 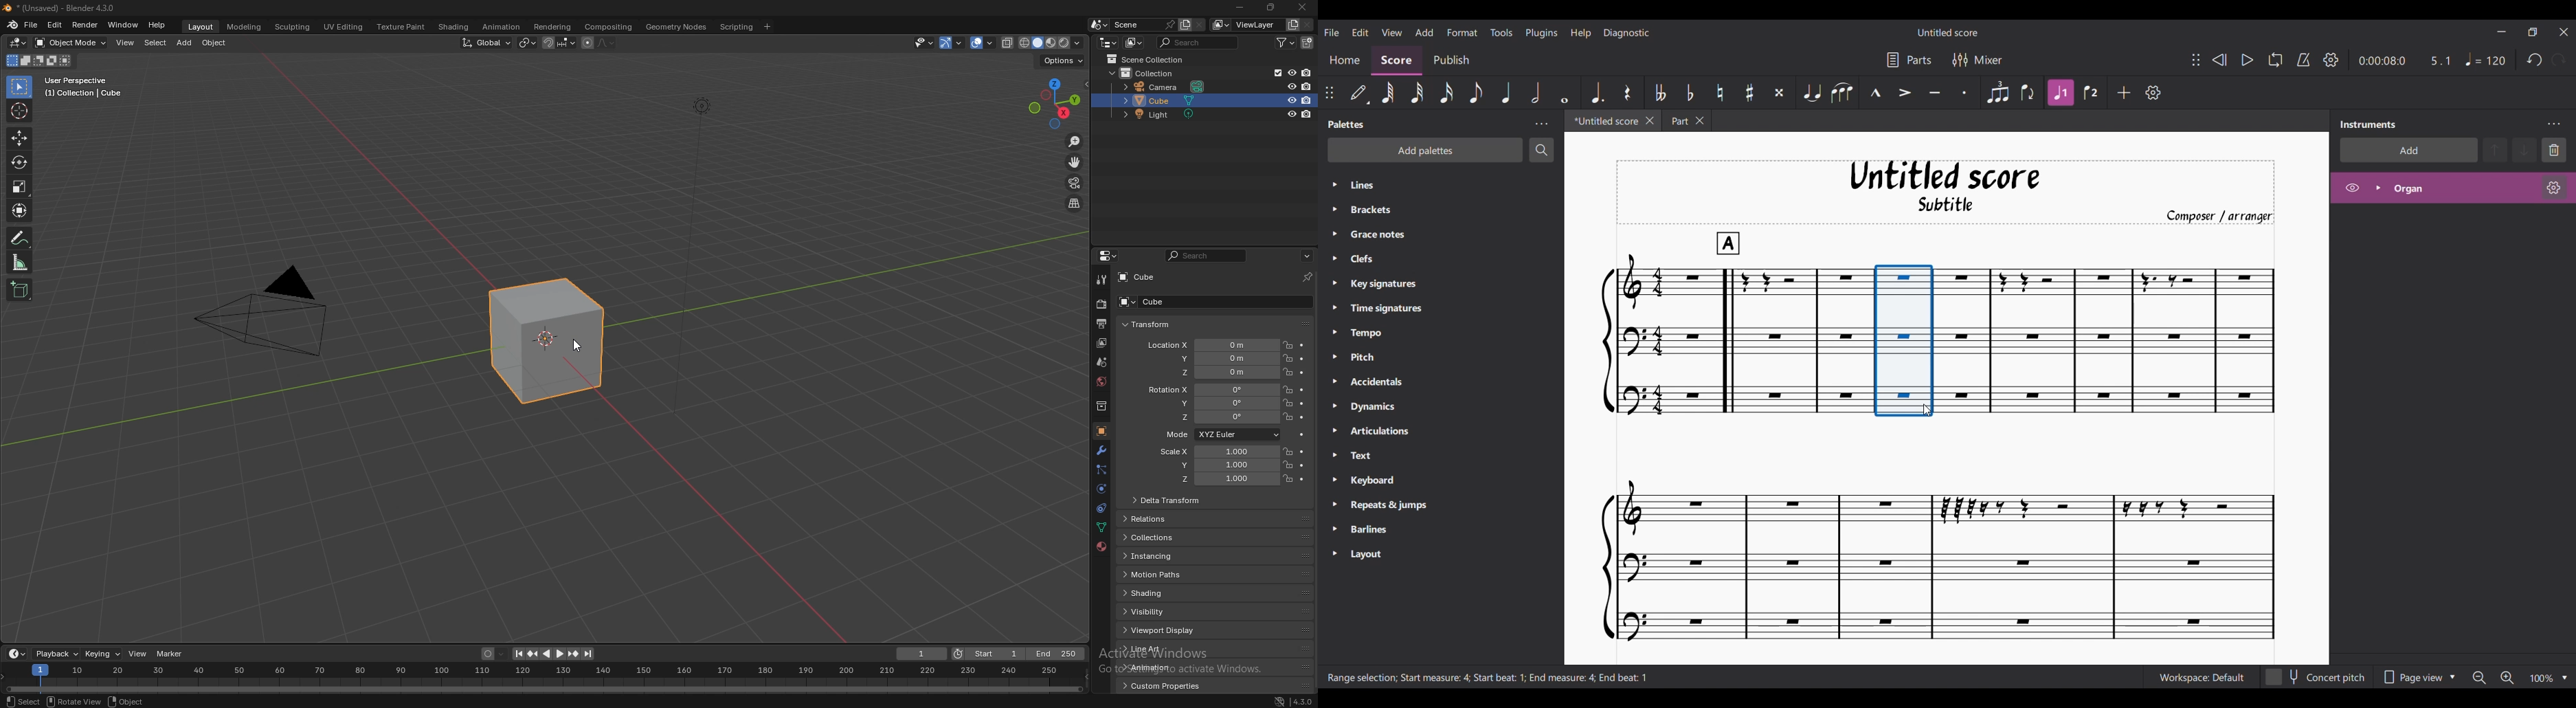 I want to click on View menu, so click(x=1392, y=32).